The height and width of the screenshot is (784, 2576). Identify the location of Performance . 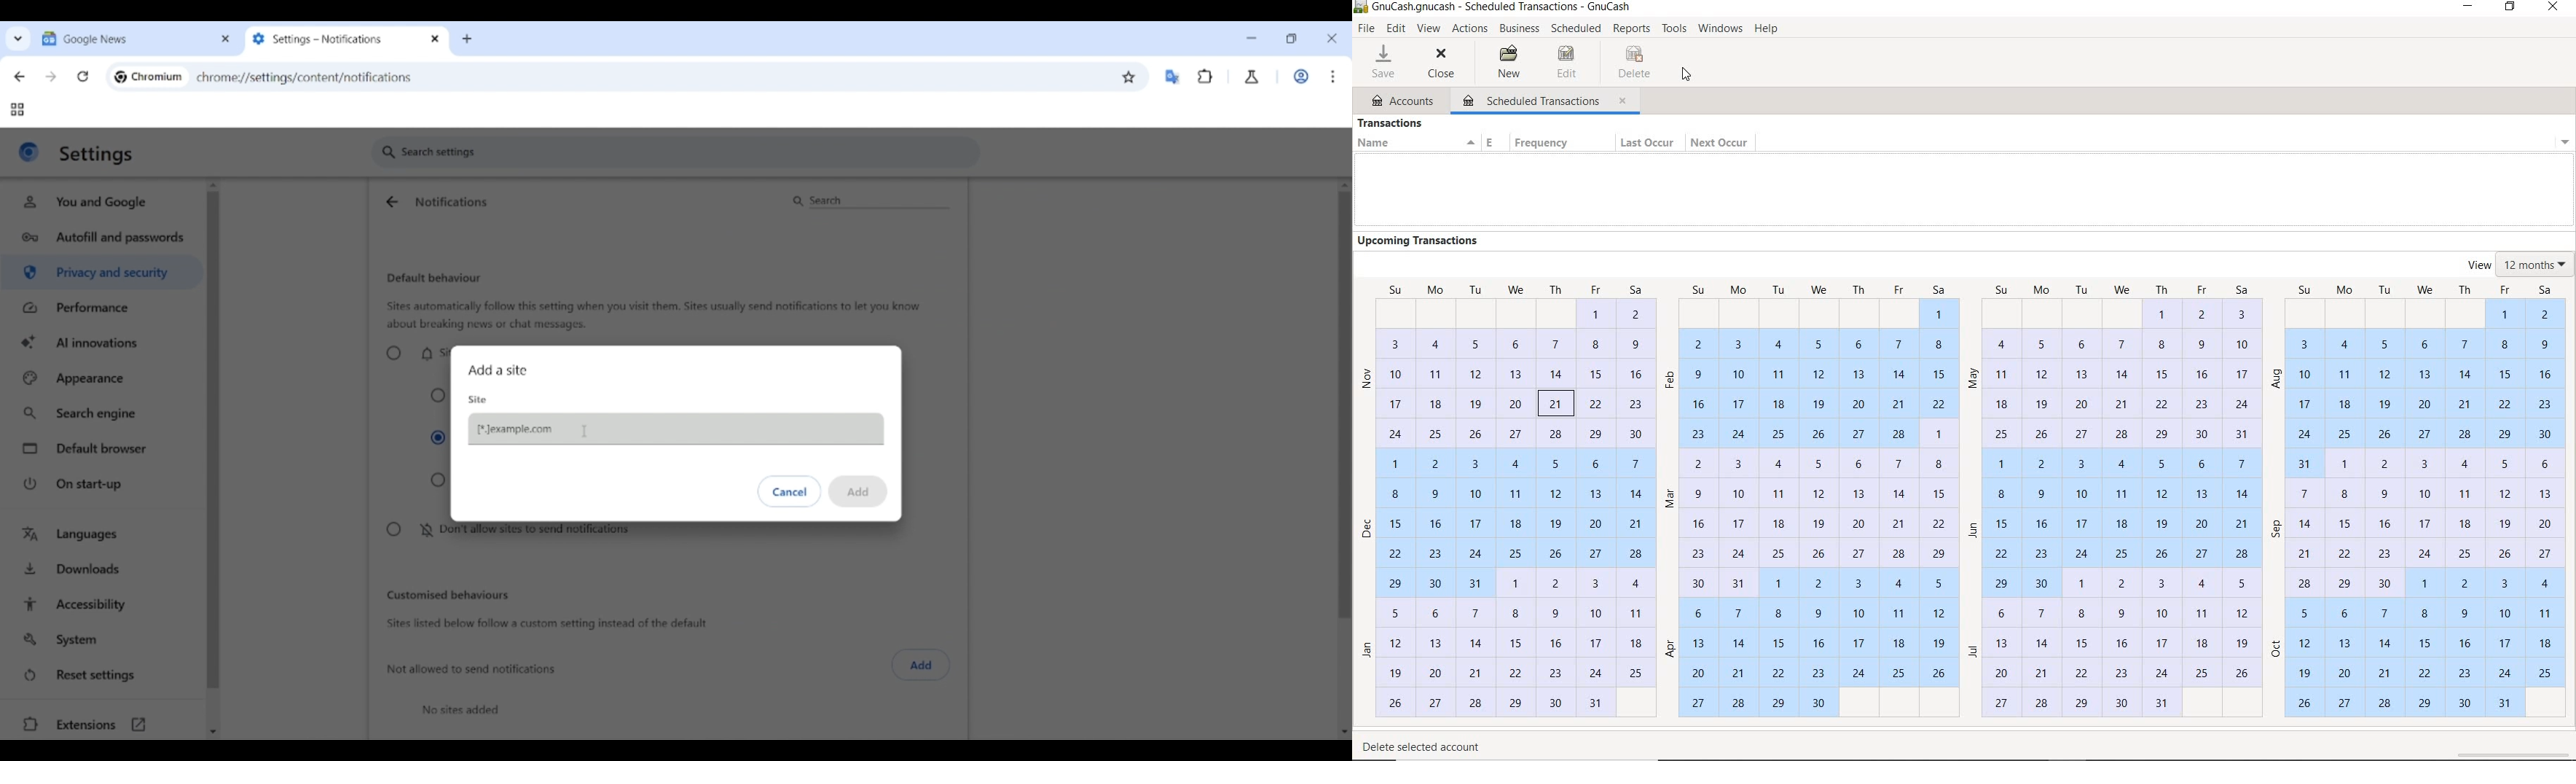
(101, 307).